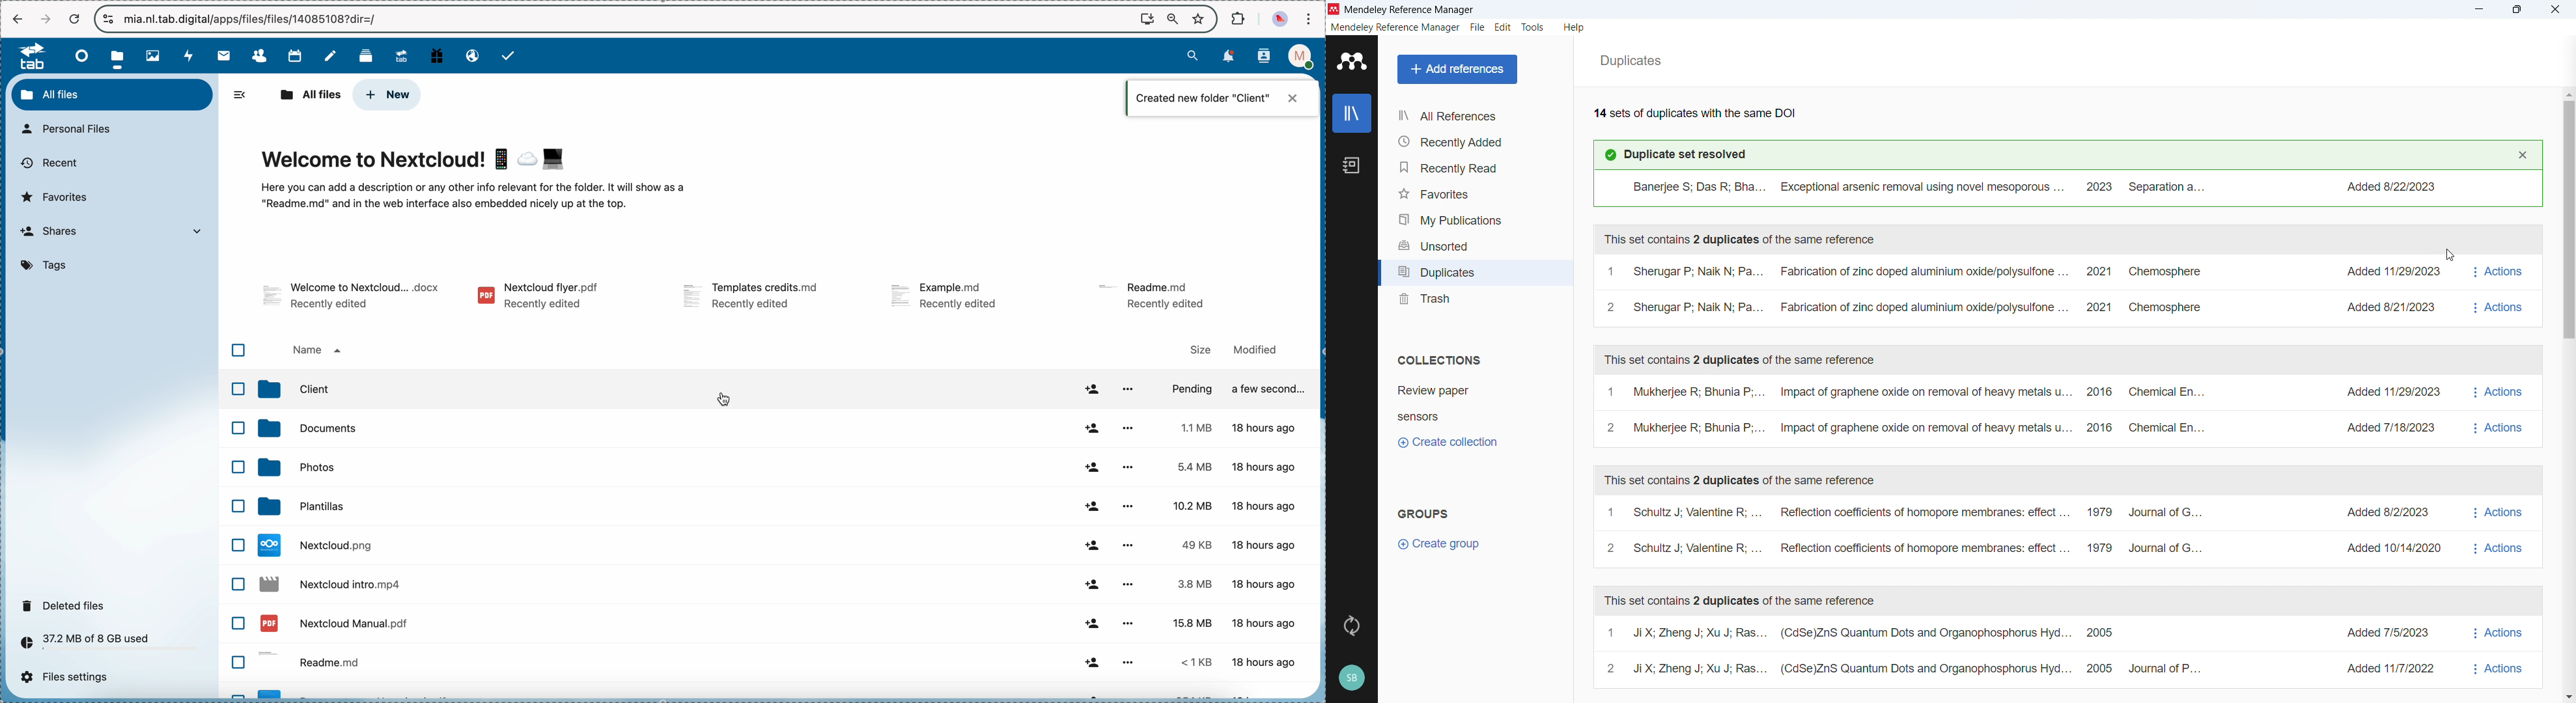 The image size is (2576, 728). What do you see at coordinates (79, 56) in the screenshot?
I see `dashboard` at bounding box center [79, 56].